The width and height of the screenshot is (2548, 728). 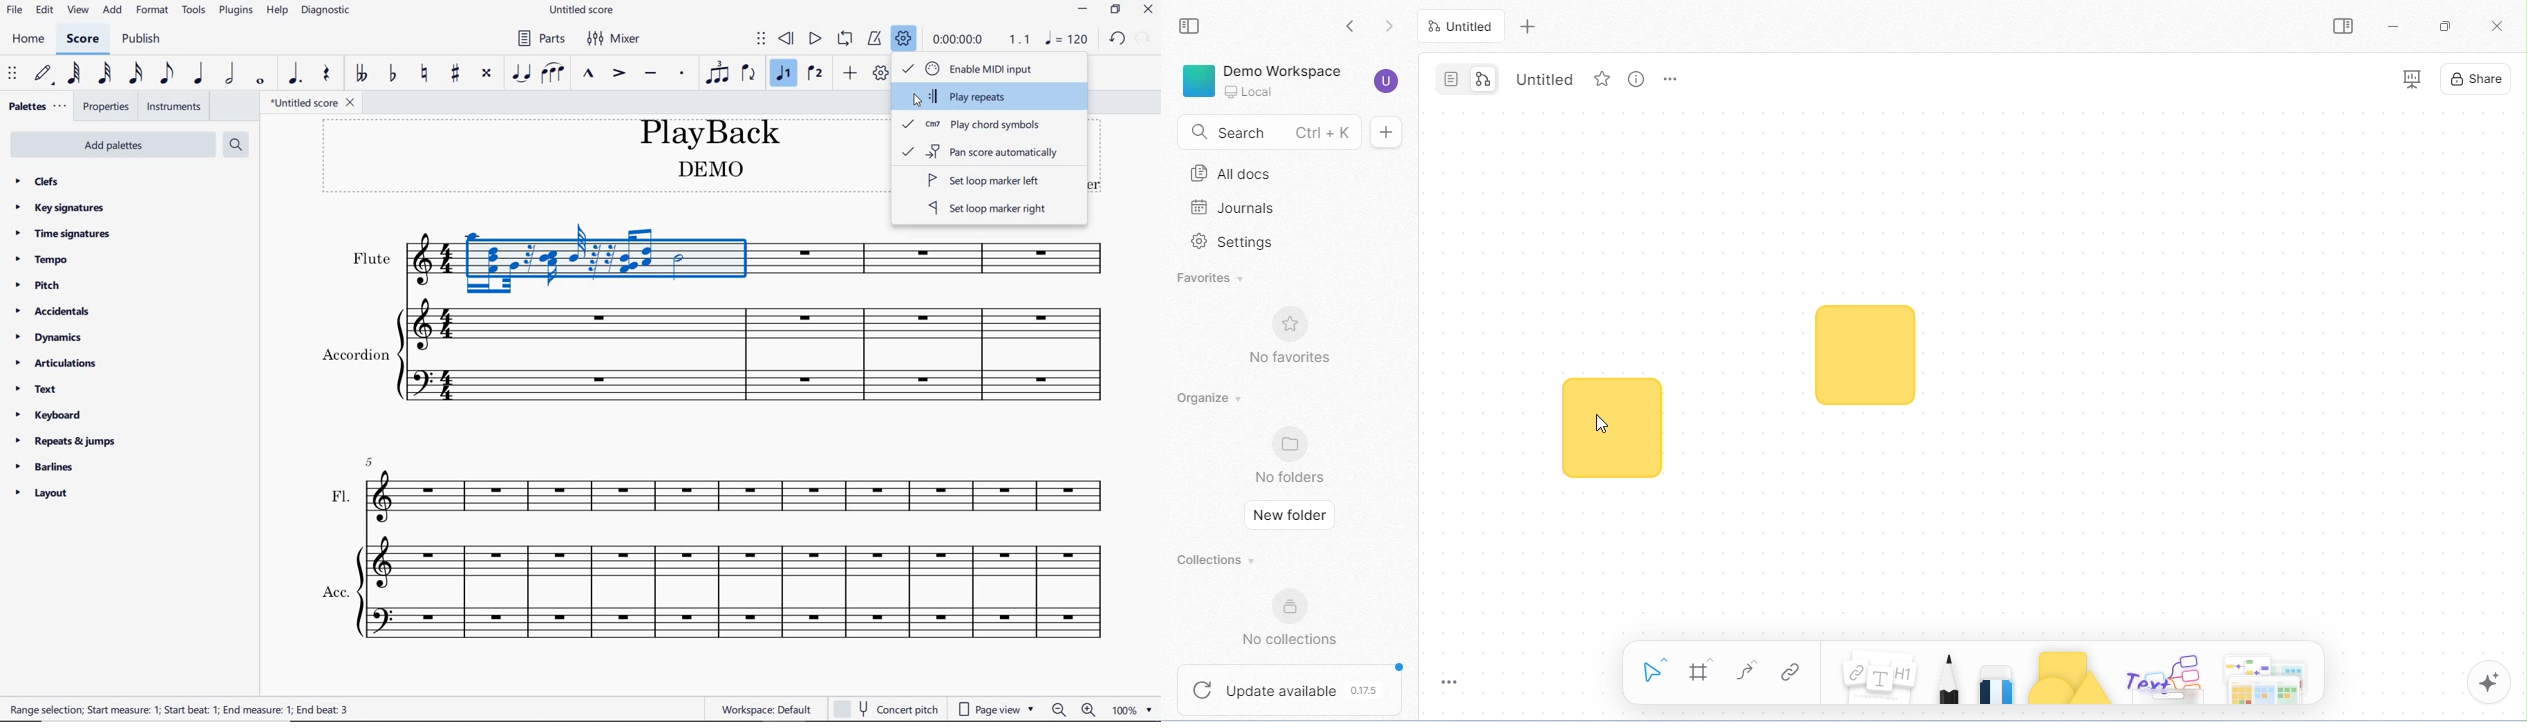 I want to click on quarter note, so click(x=198, y=74).